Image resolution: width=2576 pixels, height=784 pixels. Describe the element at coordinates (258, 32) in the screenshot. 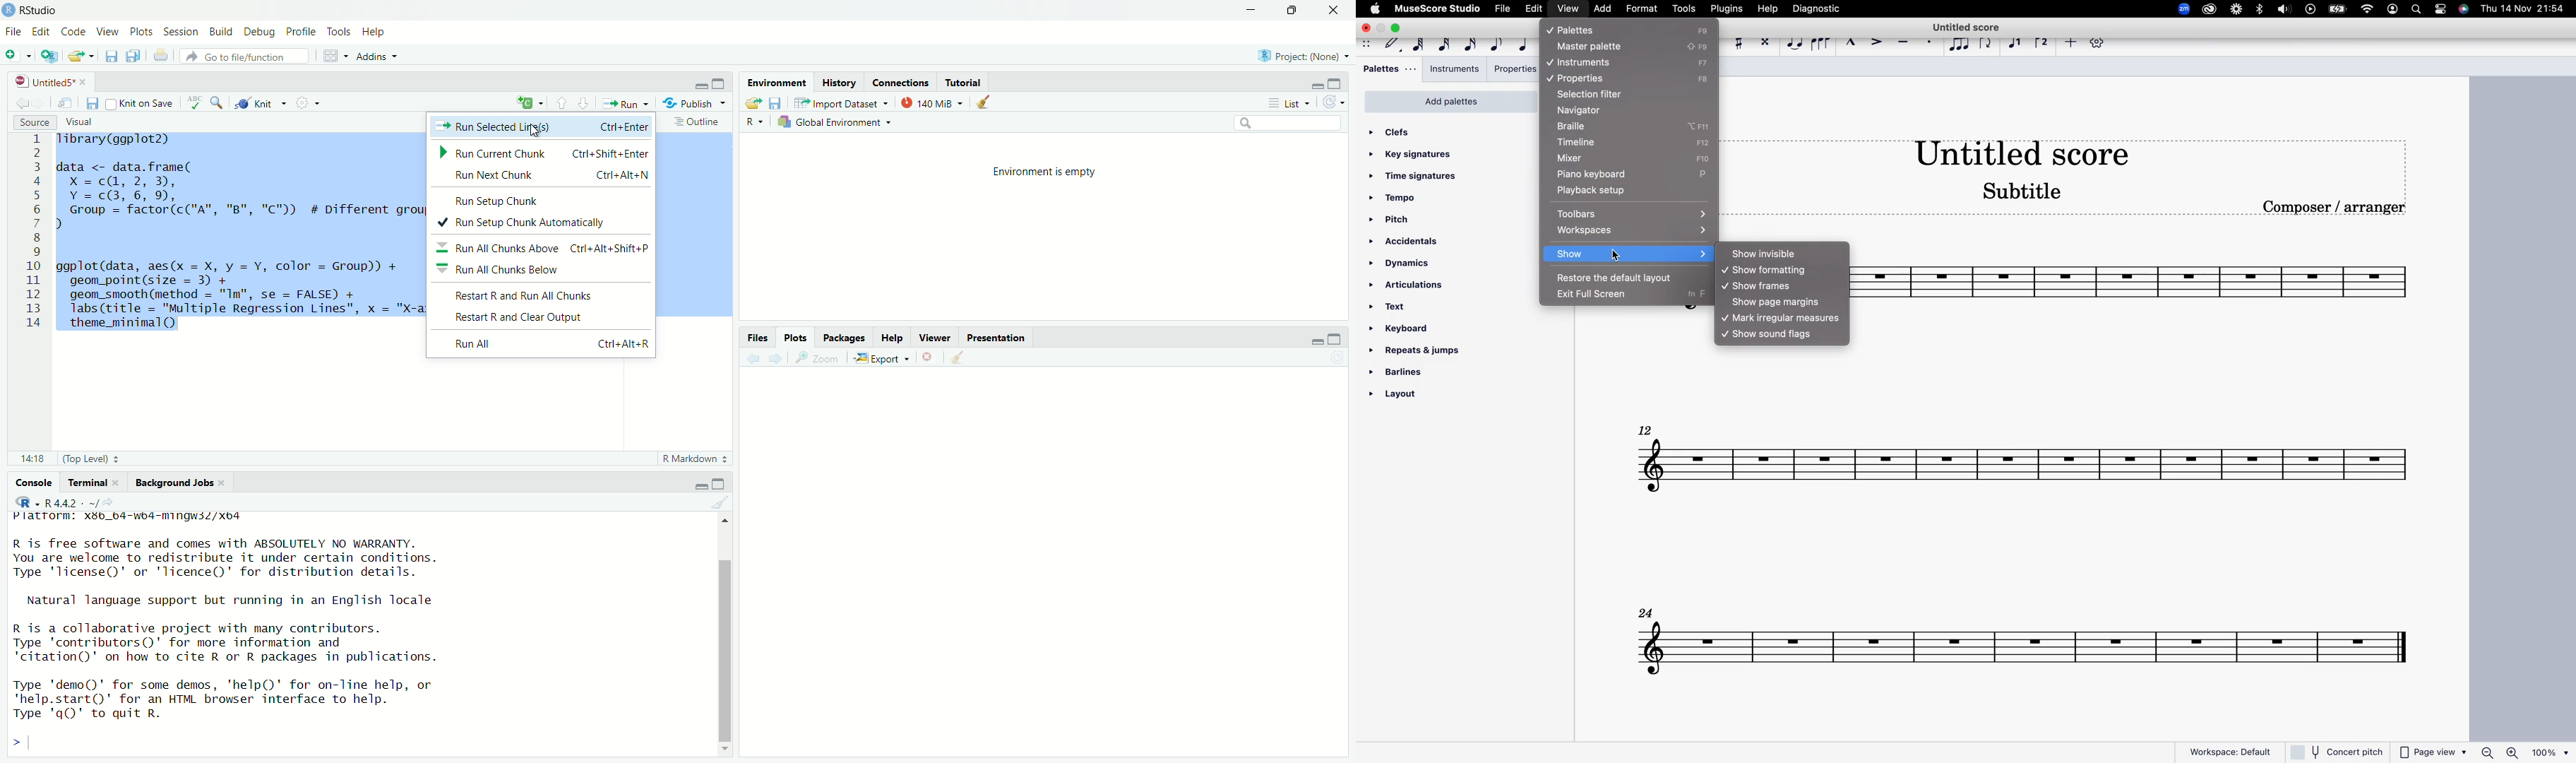

I see `Debug` at that location.